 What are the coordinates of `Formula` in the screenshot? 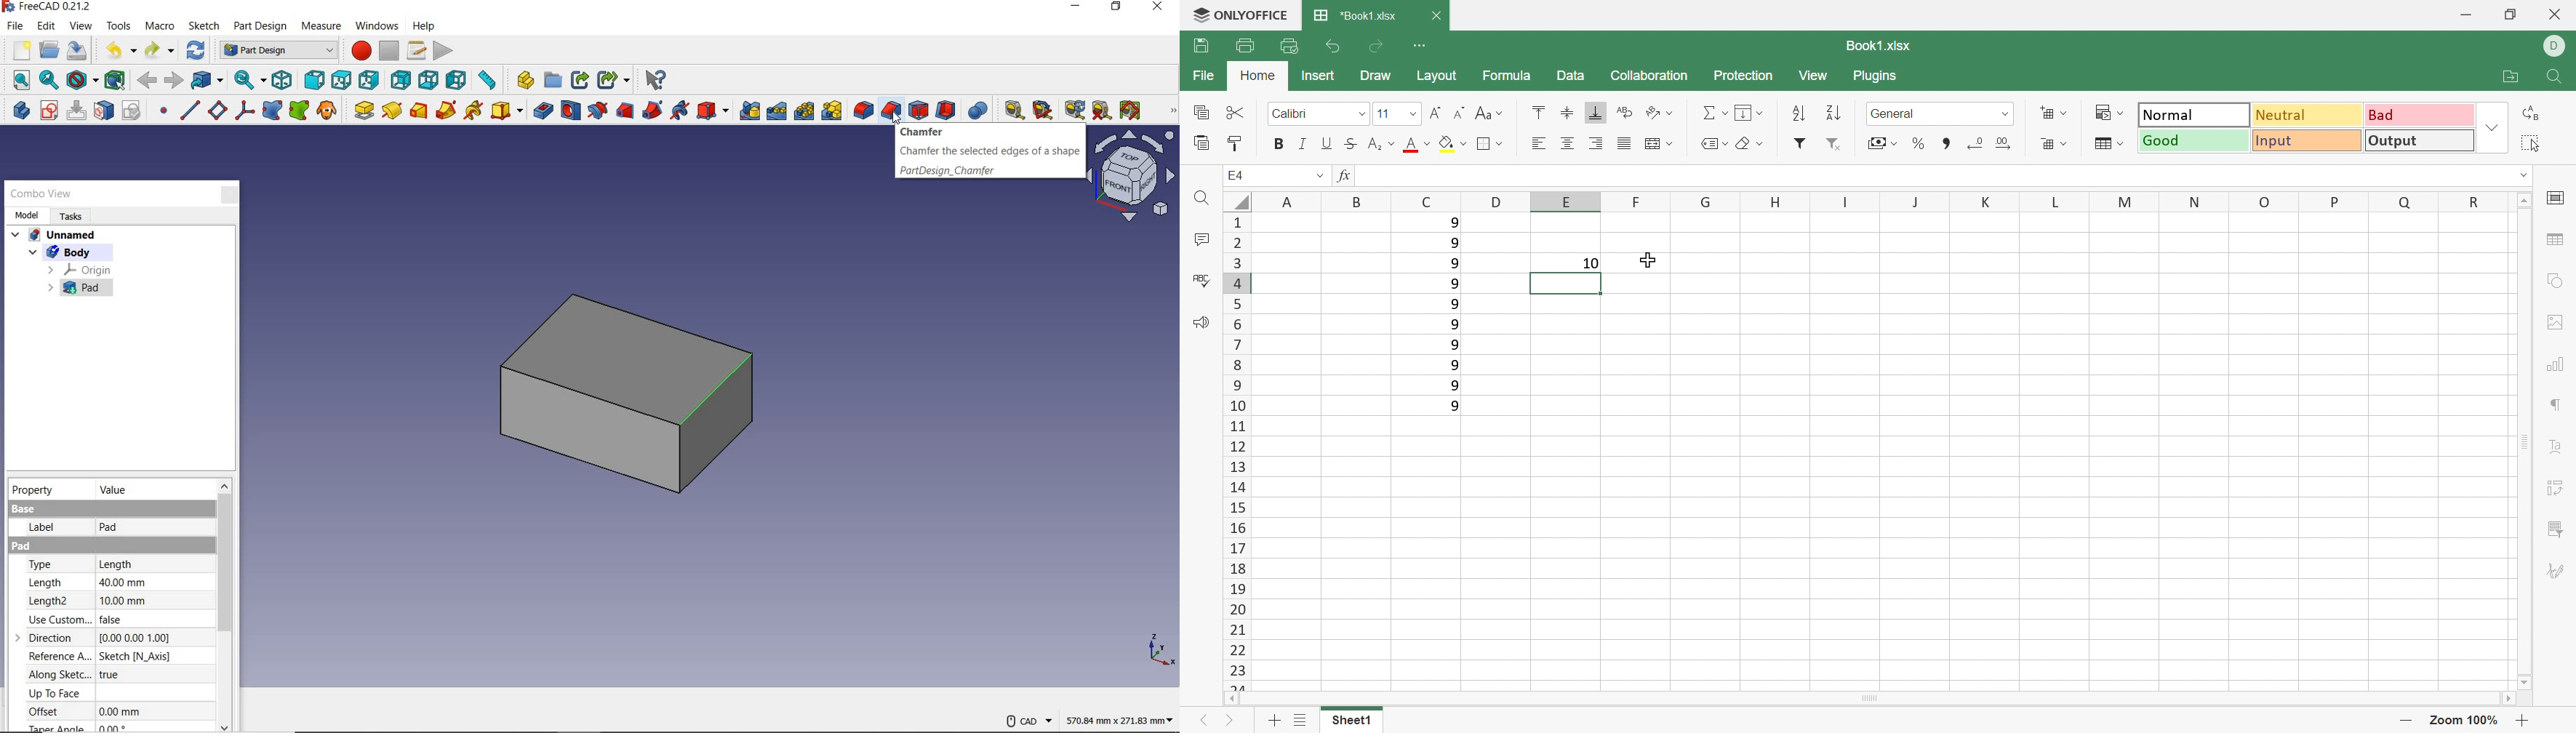 It's located at (1511, 79).